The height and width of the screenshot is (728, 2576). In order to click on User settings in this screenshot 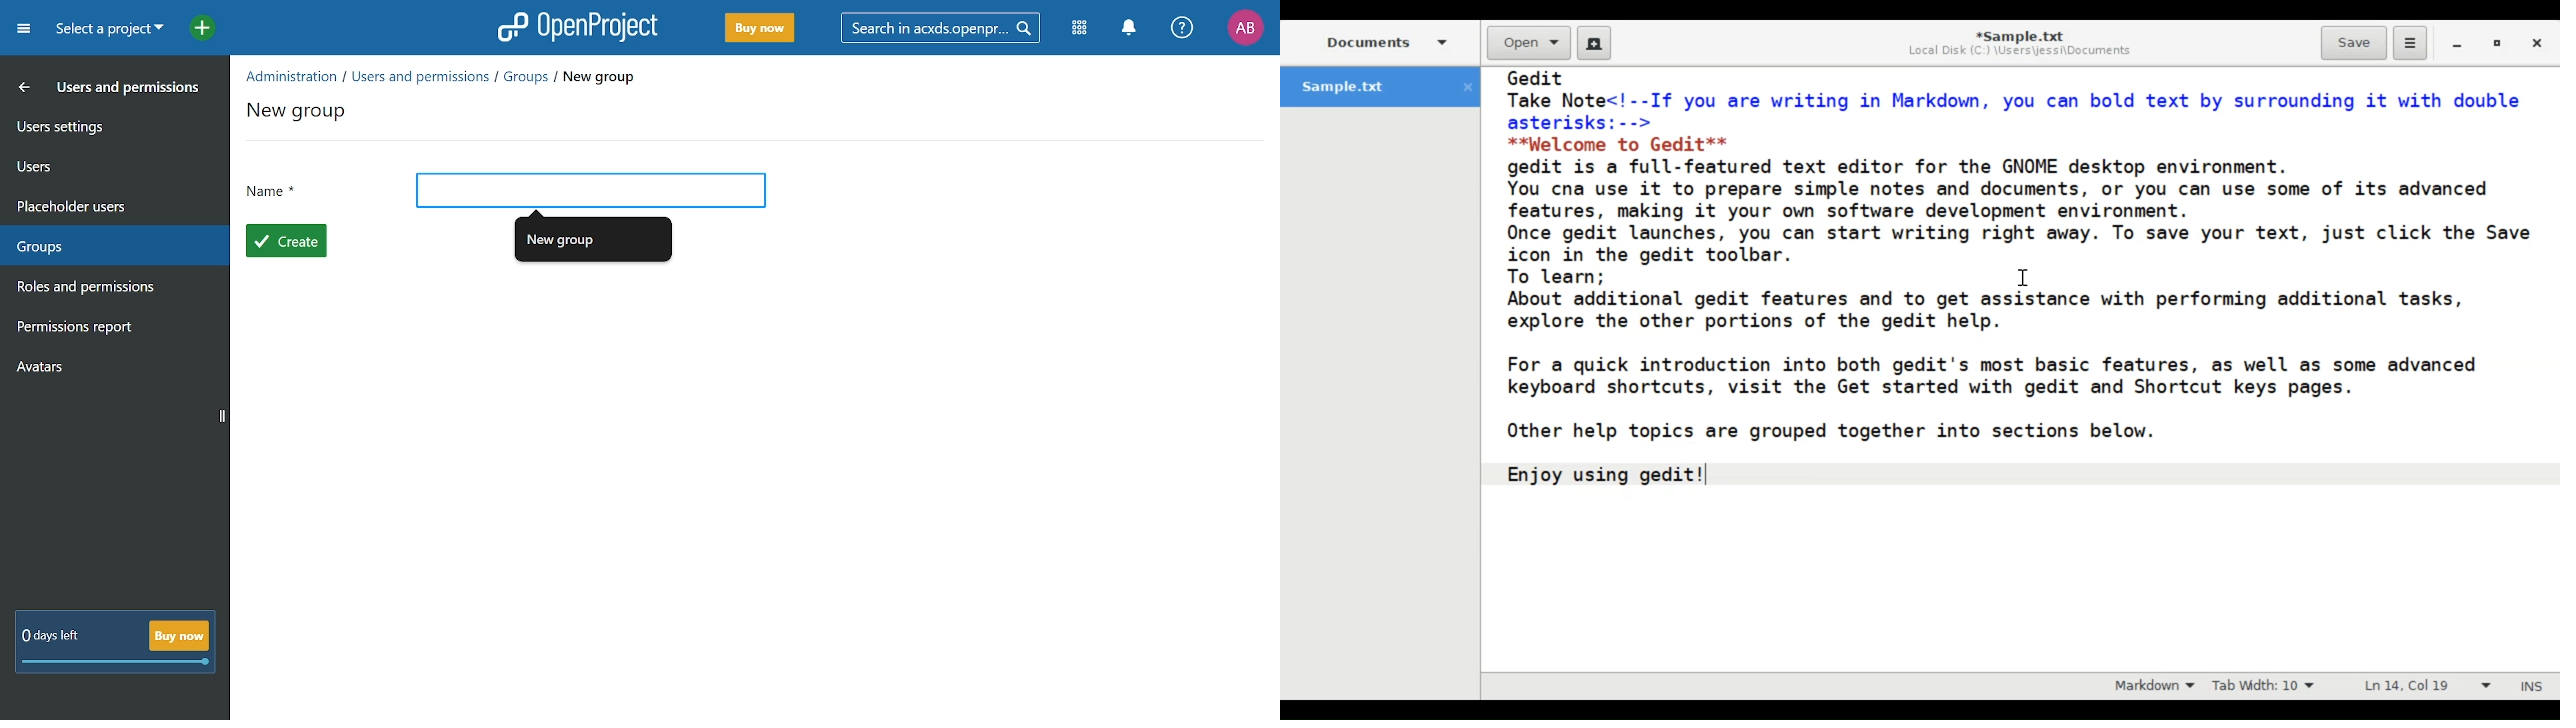, I will do `click(103, 125)`.